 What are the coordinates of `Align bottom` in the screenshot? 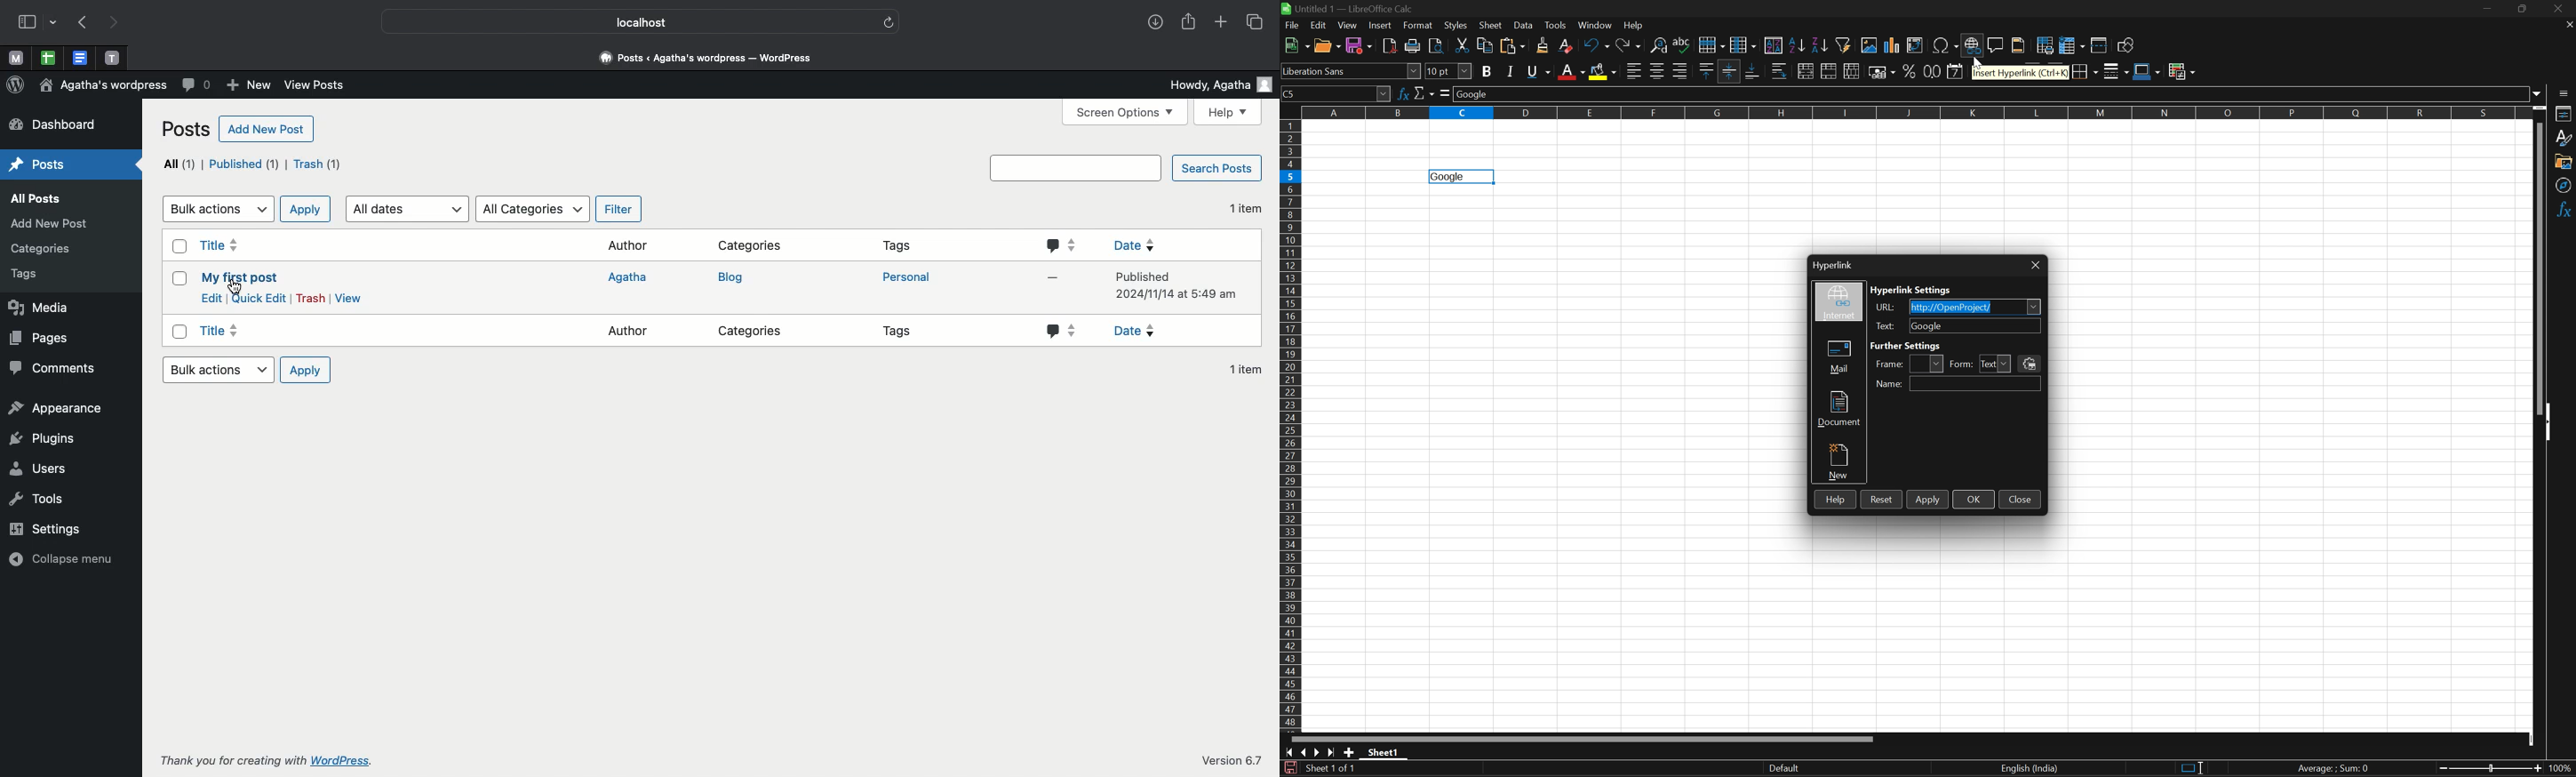 It's located at (1753, 70).